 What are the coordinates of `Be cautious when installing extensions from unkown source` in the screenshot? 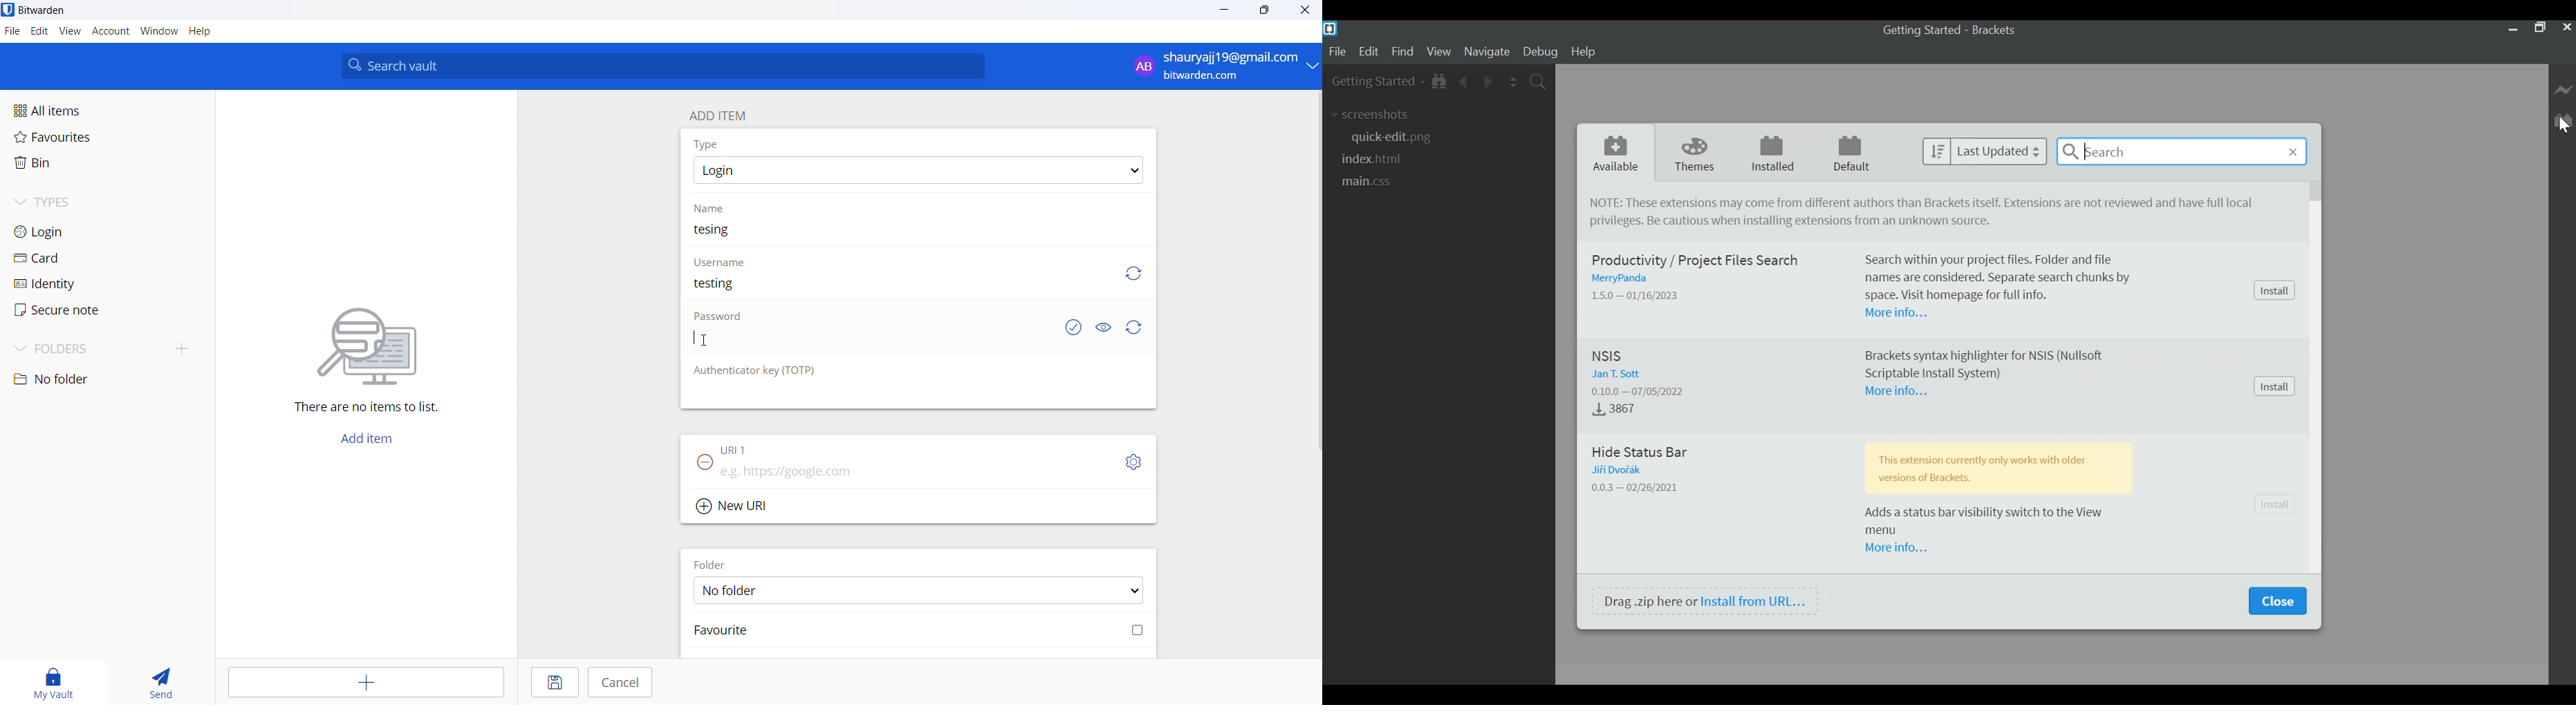 It's located at (1789, 223).